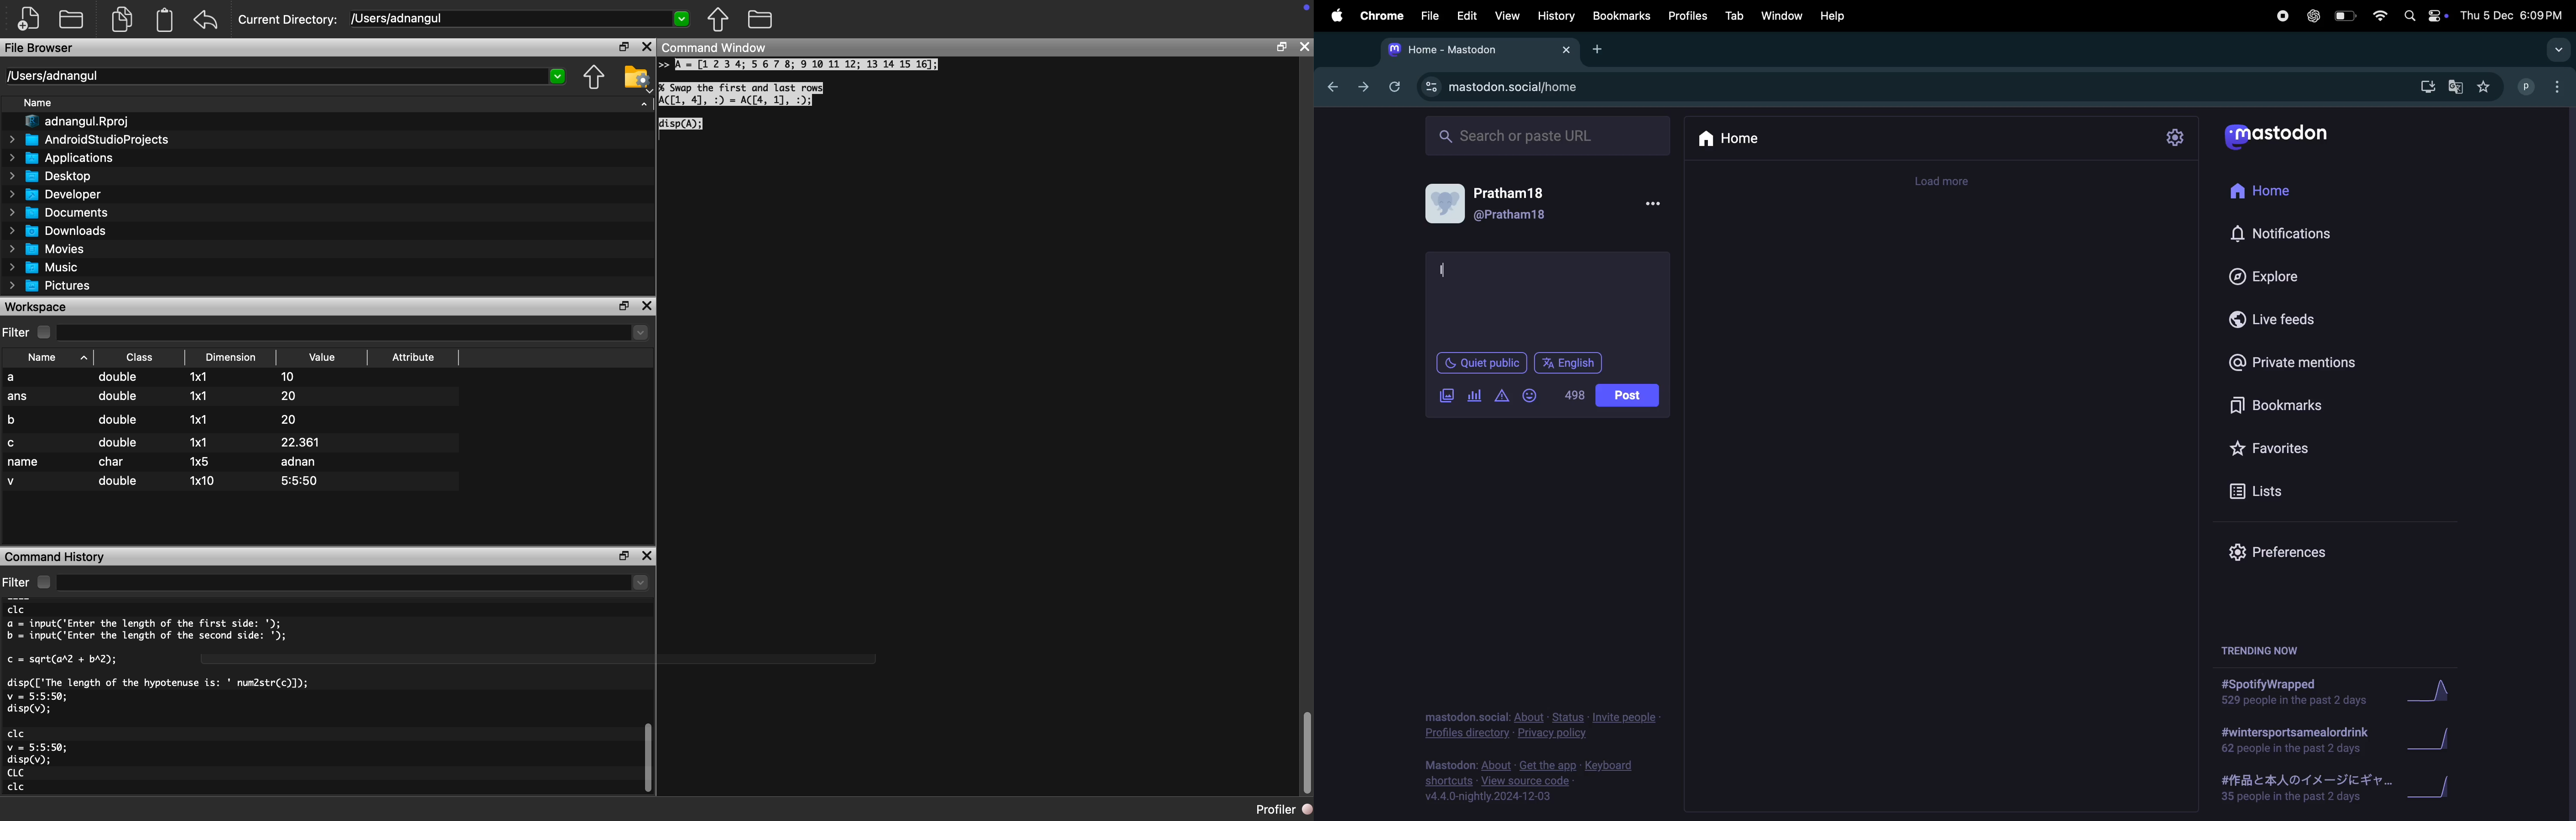 Image resolution: width=2576 pixels, height=840 pixels. I want to click on Restore, so click(619, 554).